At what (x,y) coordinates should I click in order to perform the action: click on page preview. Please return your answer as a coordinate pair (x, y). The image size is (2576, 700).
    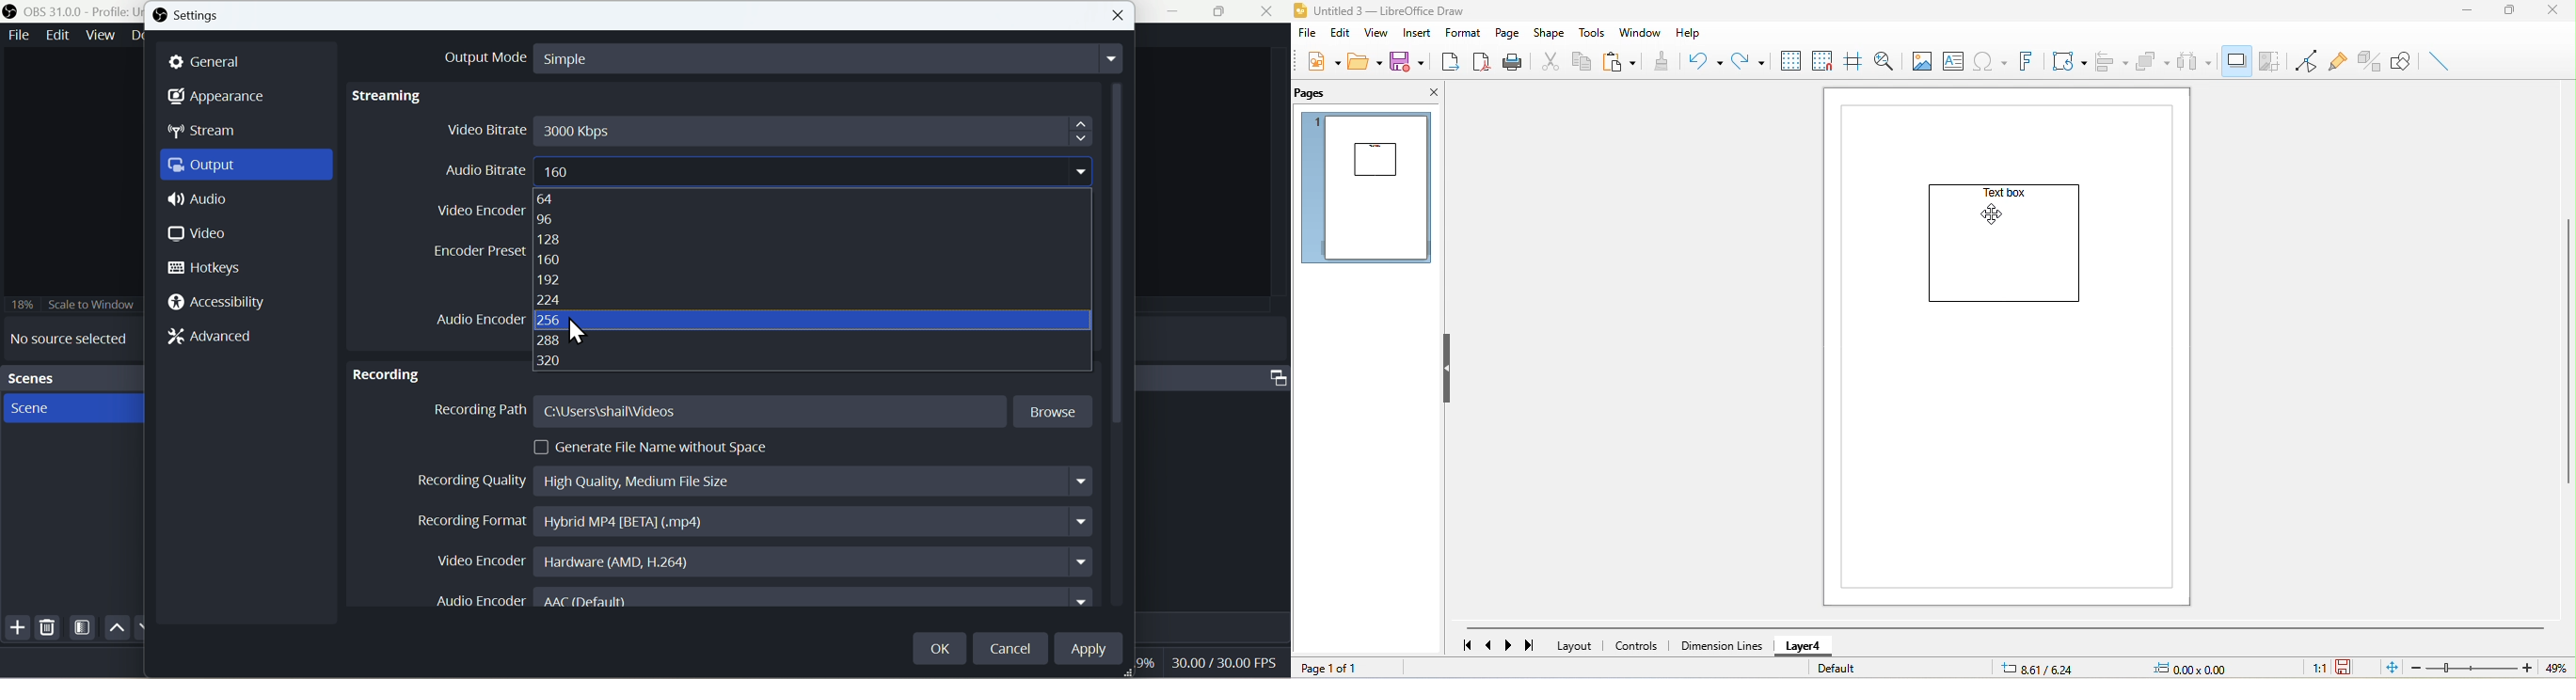
    Looking at the image, I should click on (1369, 190).